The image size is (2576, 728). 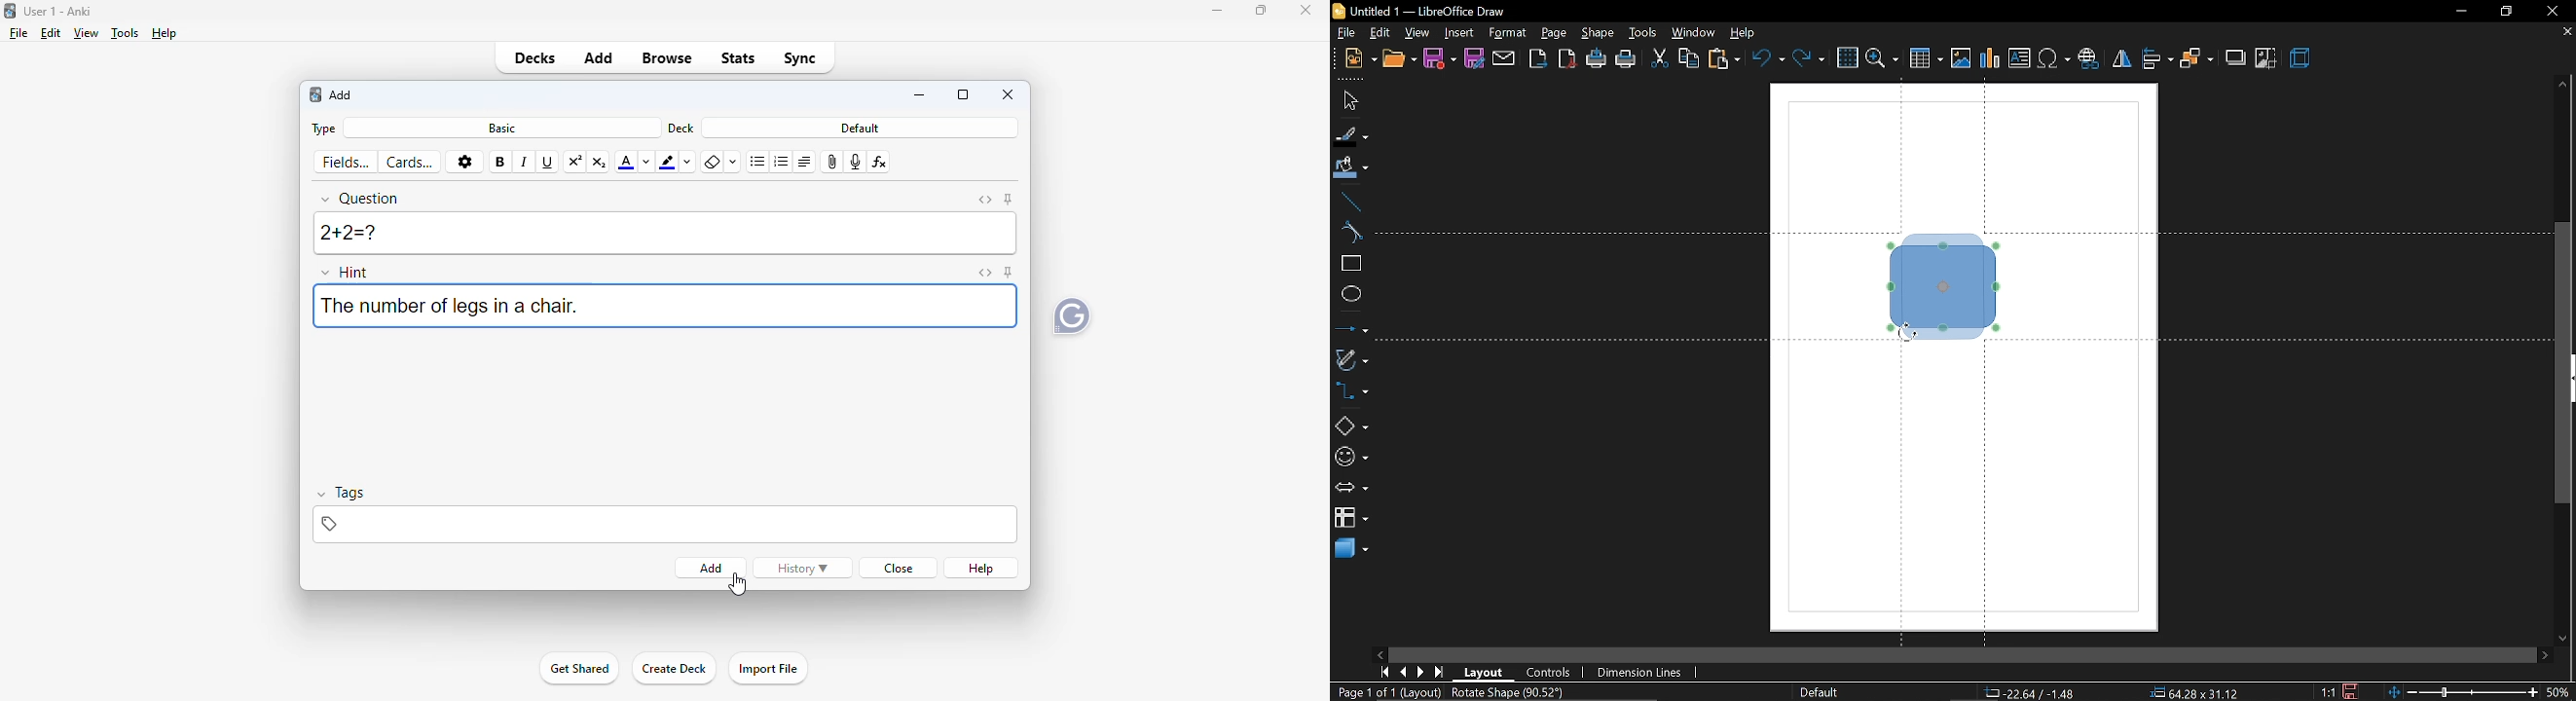 I want to click on help, so click(x=166, y=33).